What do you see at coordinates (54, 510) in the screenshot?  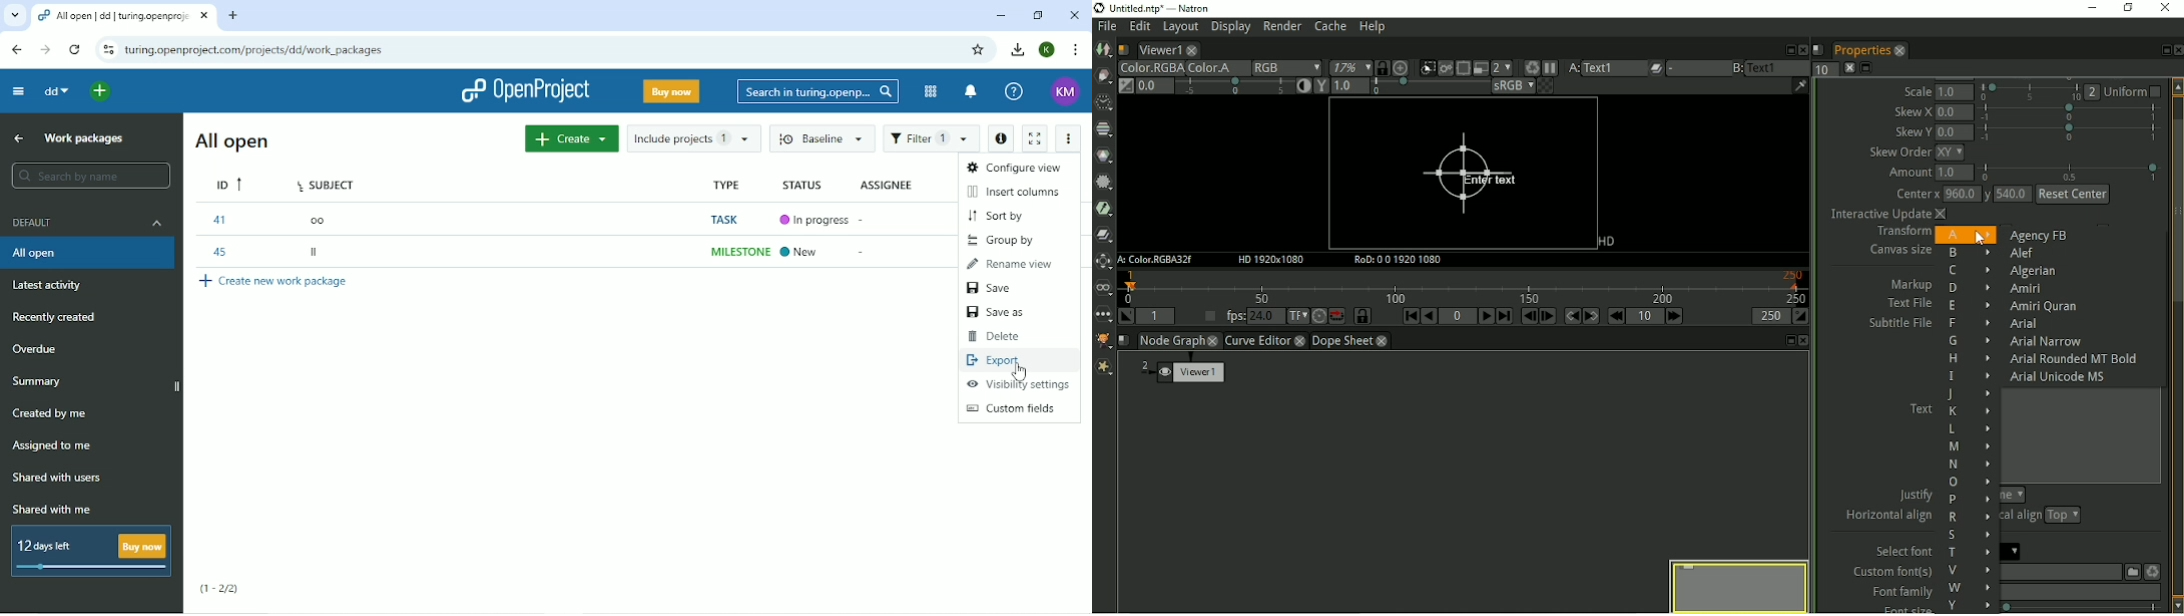 I see `Shared with me` at bounding box center [54, 510].